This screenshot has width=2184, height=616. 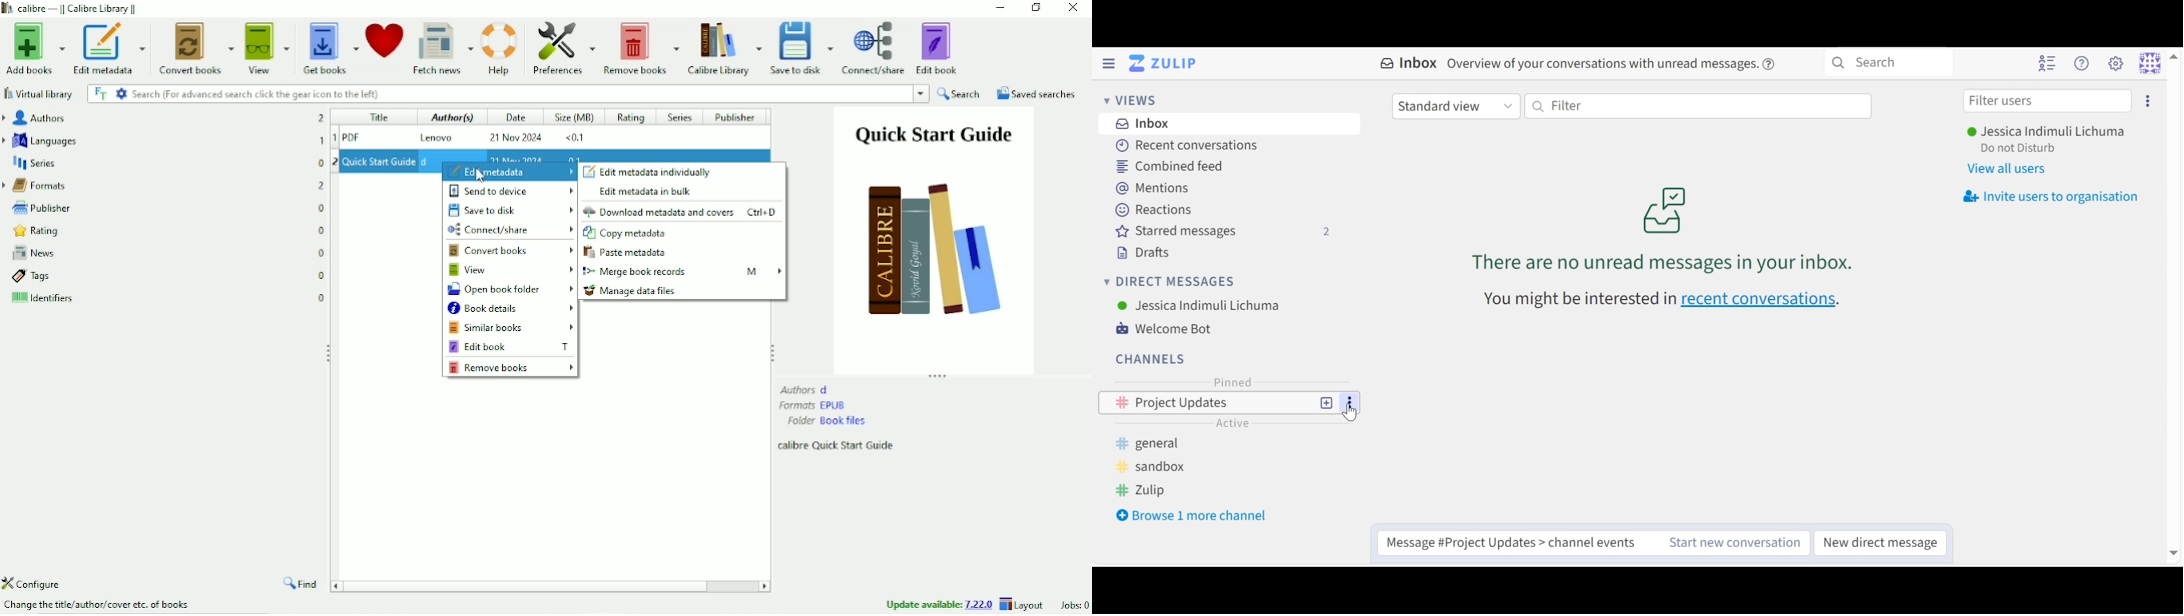 What do you see at coordinates (2150, 63) in the screenshot?
I see `Personal menu` at bounding box center [2150, 63].